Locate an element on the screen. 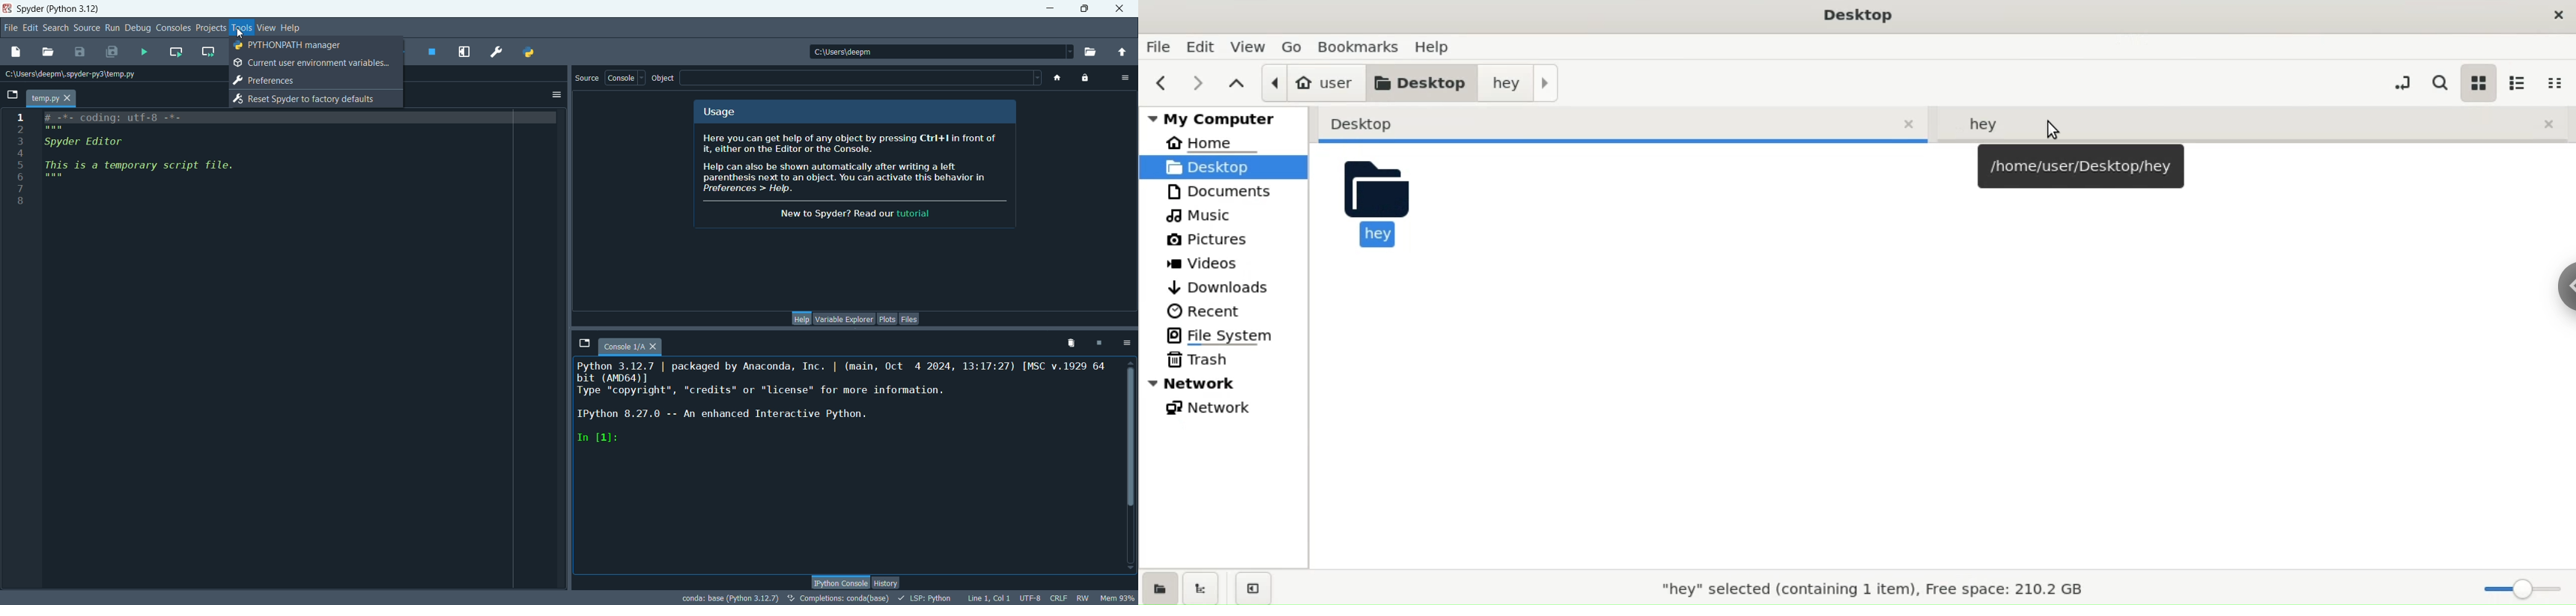 The image size is (2576, 616). home is located at coordinates (1056, 77).